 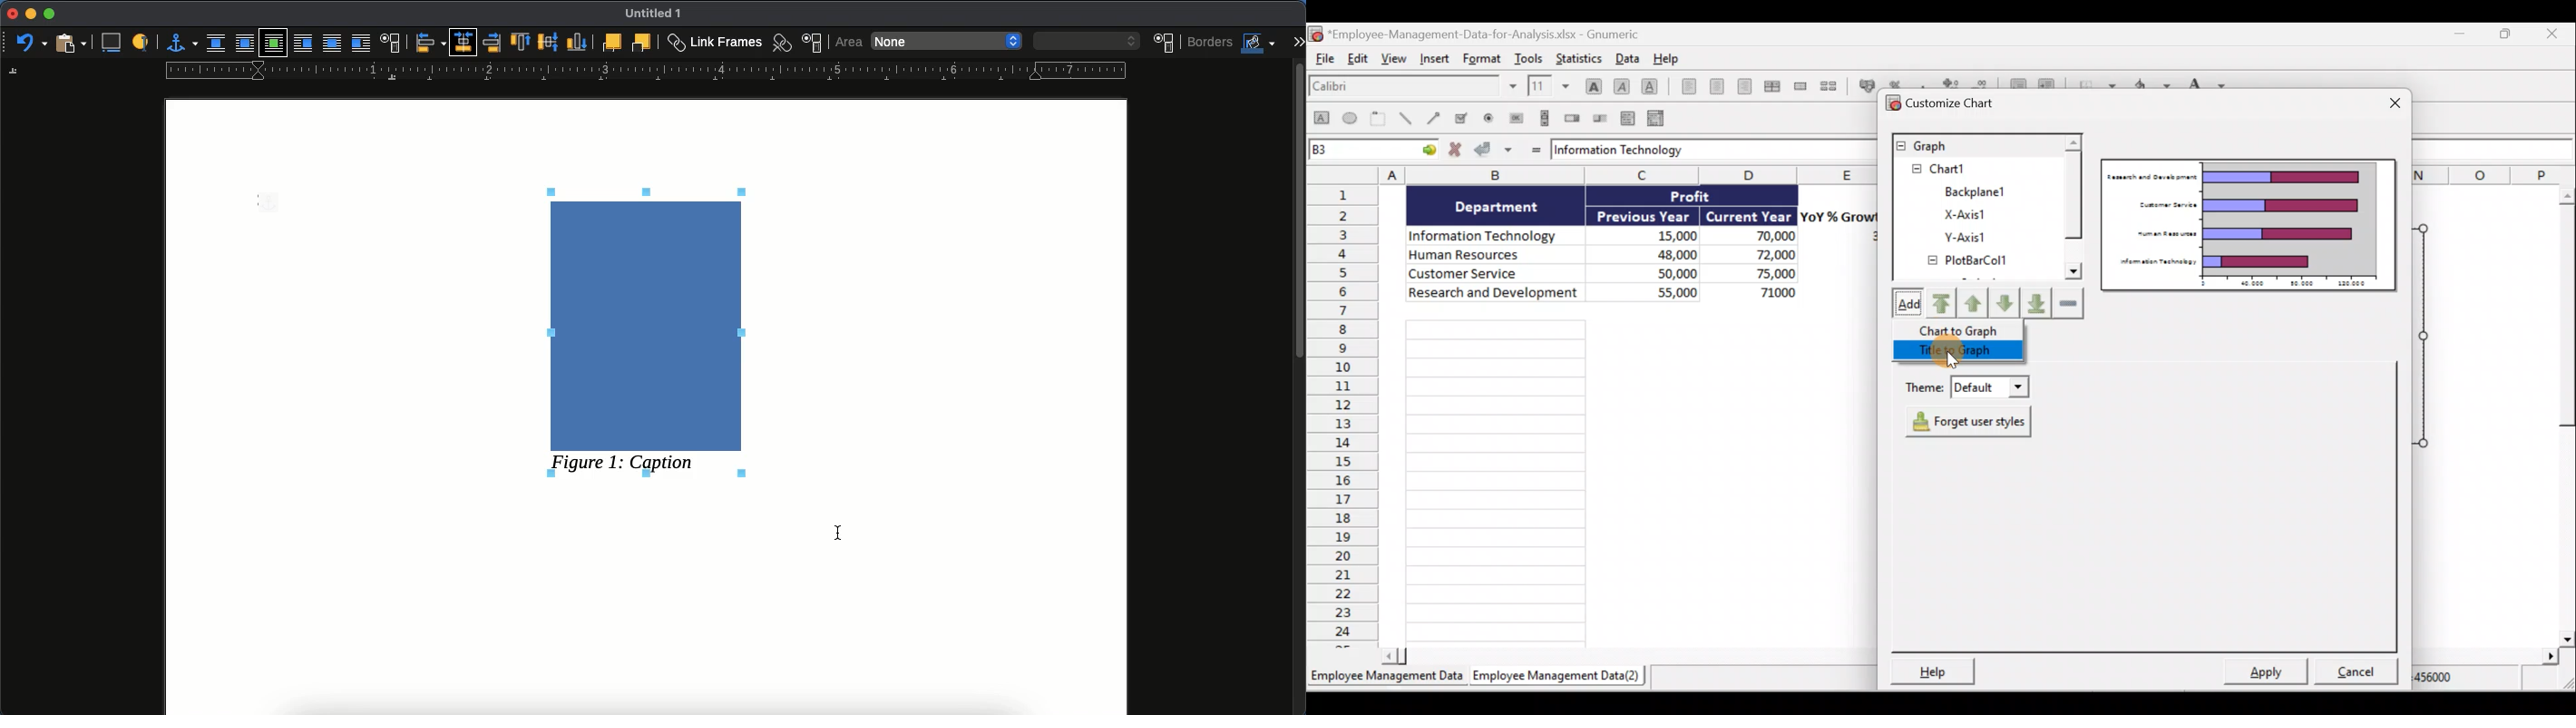 I want to click on Y-axis1, so click(x=1963, y=237).